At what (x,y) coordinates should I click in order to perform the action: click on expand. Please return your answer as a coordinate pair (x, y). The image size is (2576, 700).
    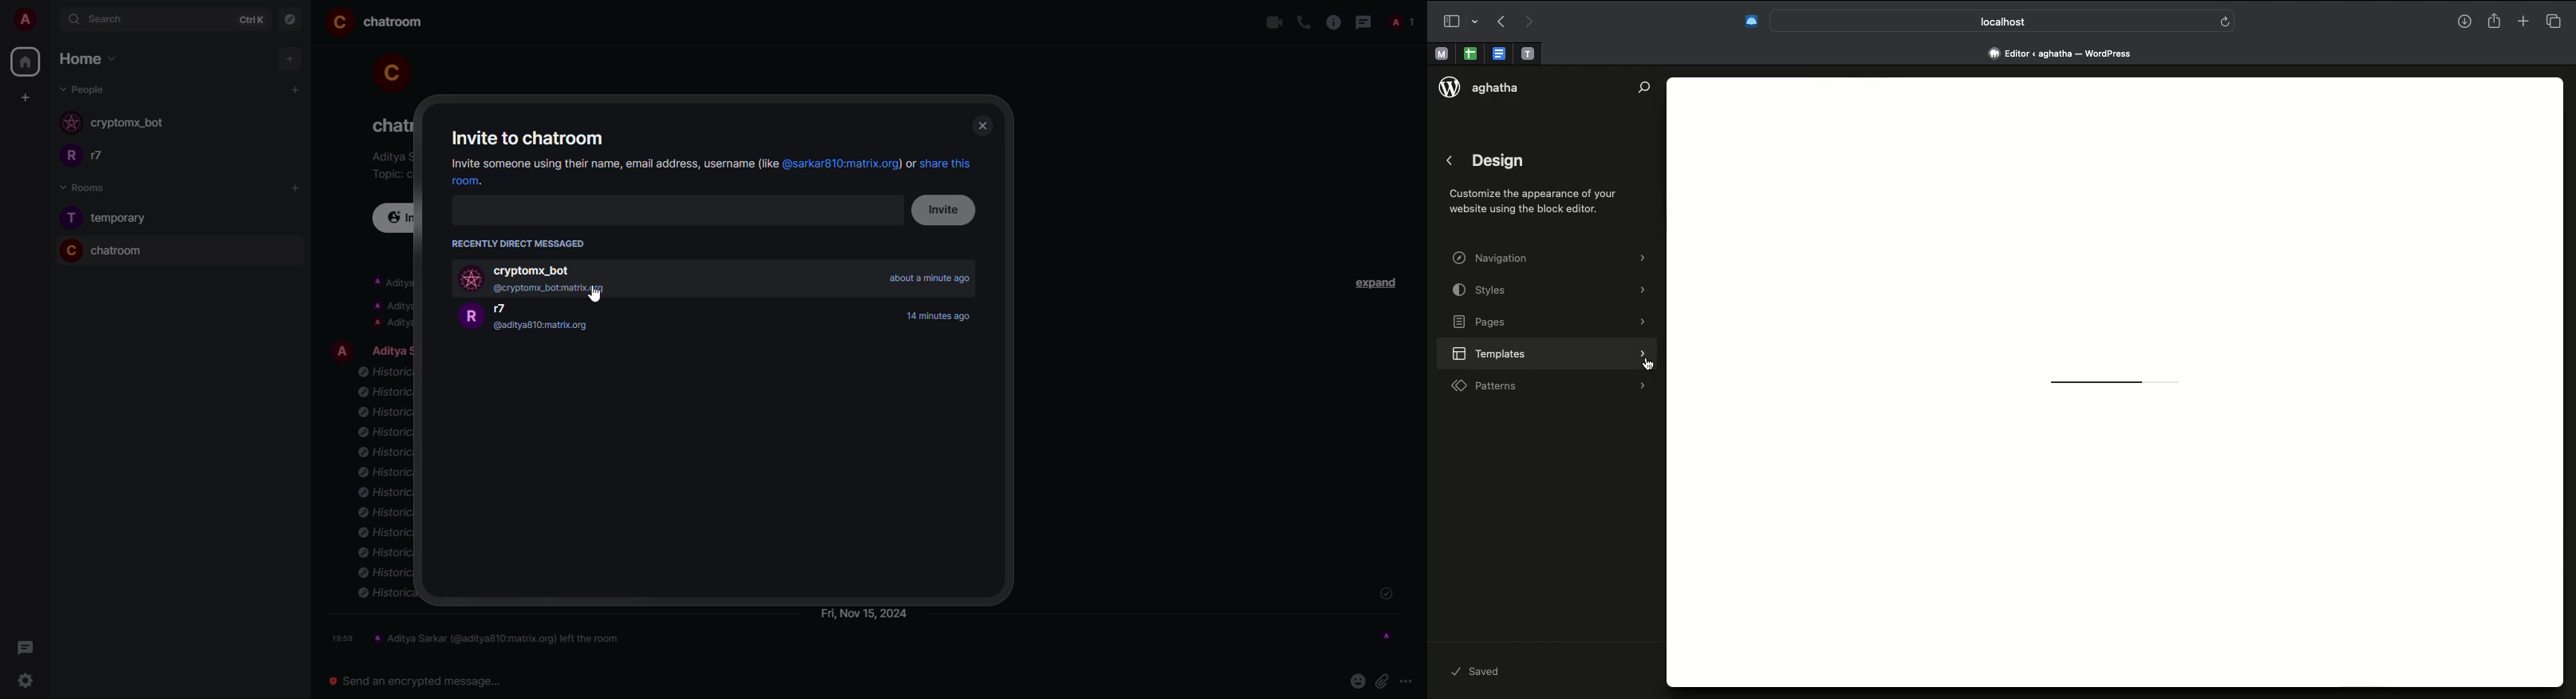
    Looking at the image, I should click on (1378, 281).